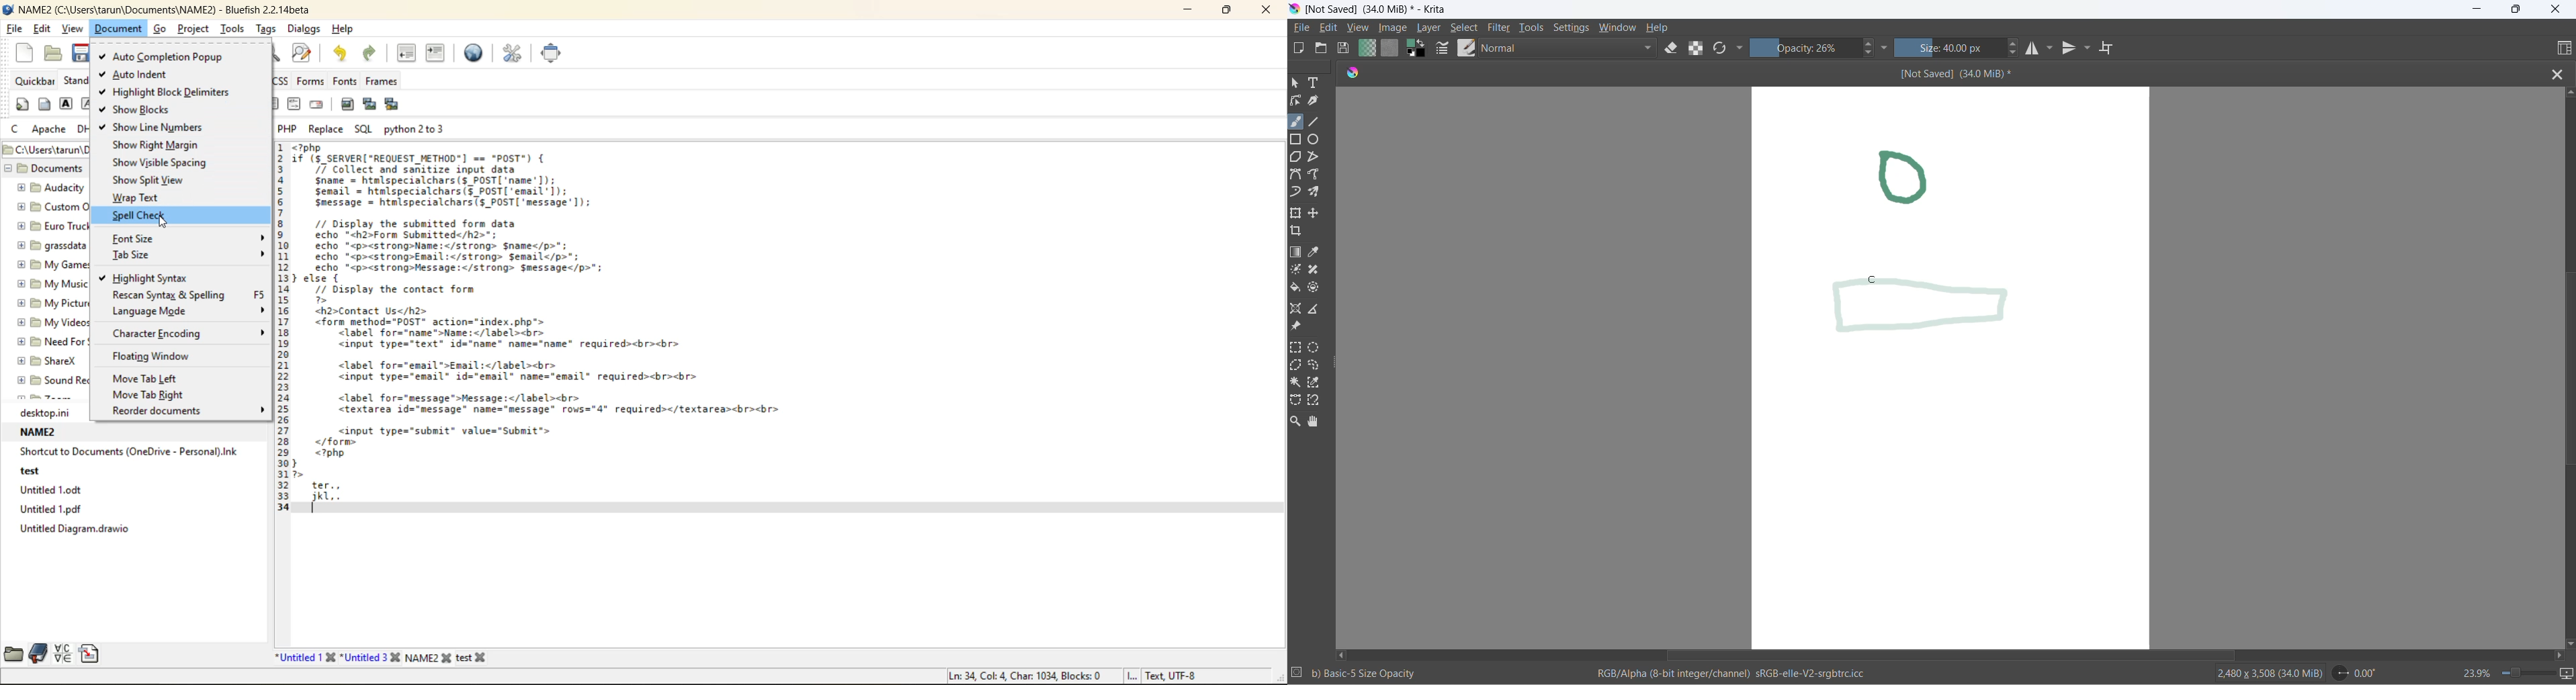  I want to click on decrease opacity button, so click(1871, 54).